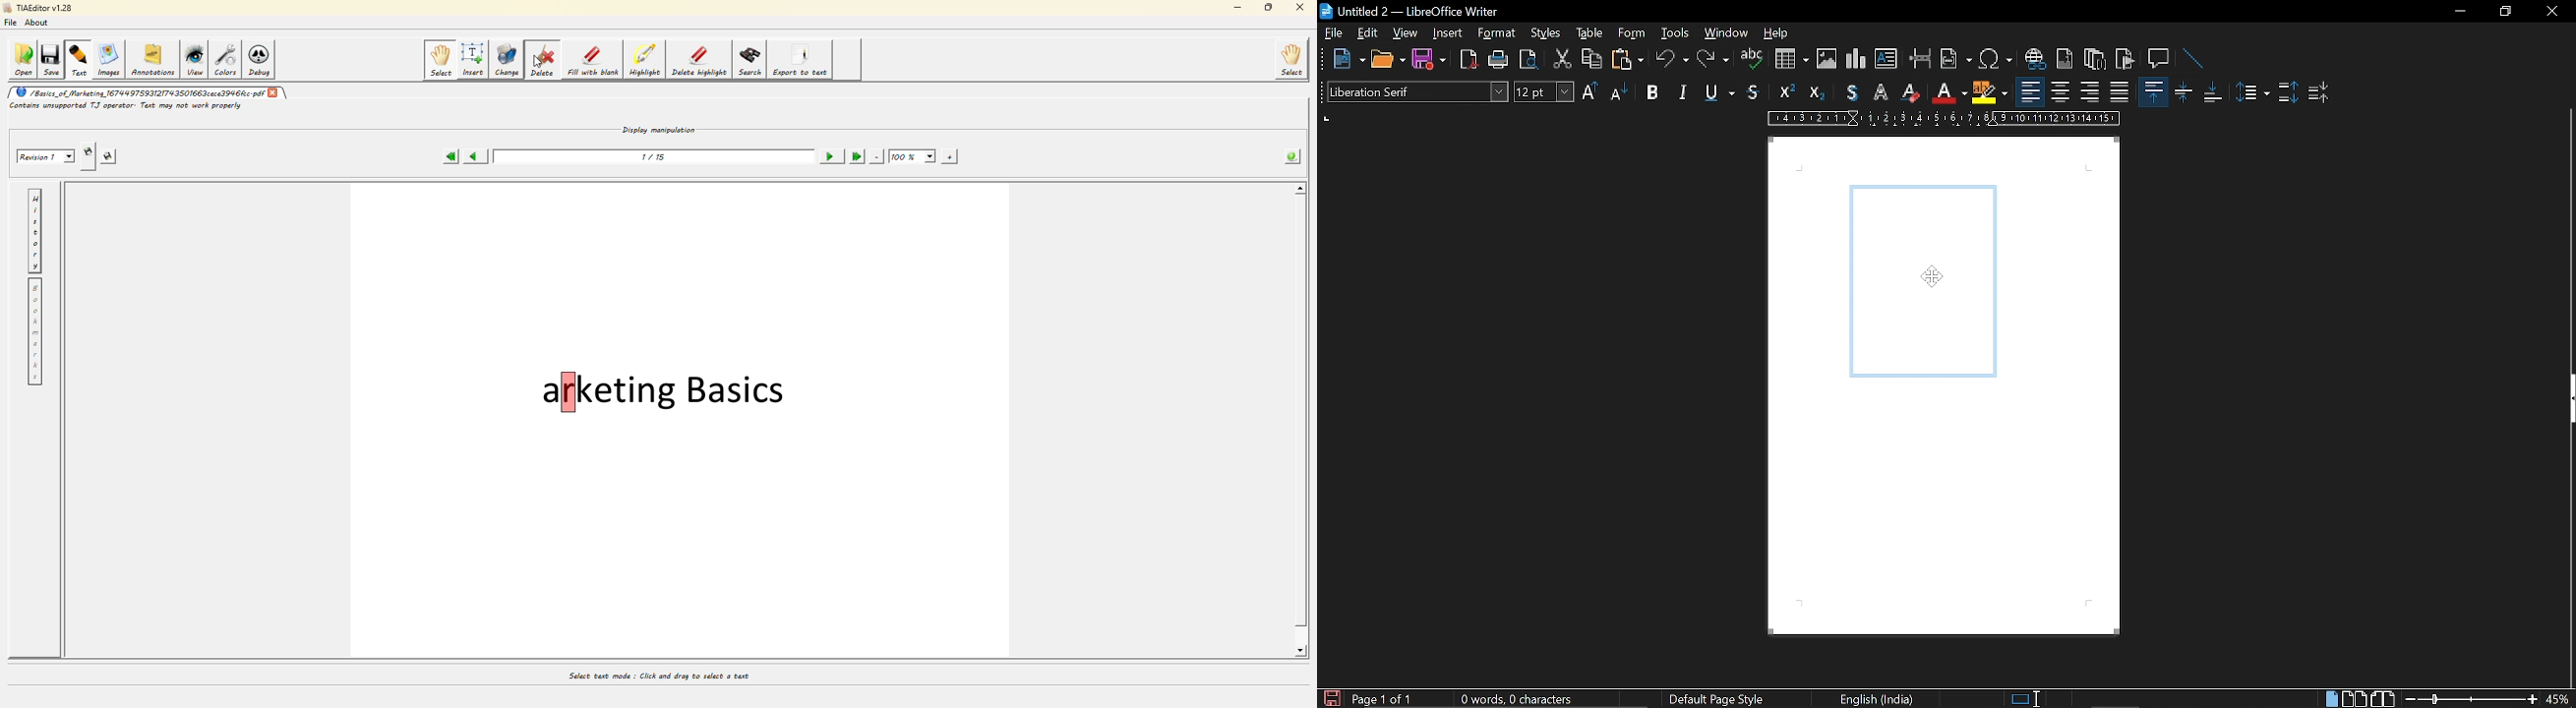 The width and height of the screenshot is (2576, 728). Describe the element at coordinates (2093, 61) in the screenshot. I see `insert endnote` at that location.